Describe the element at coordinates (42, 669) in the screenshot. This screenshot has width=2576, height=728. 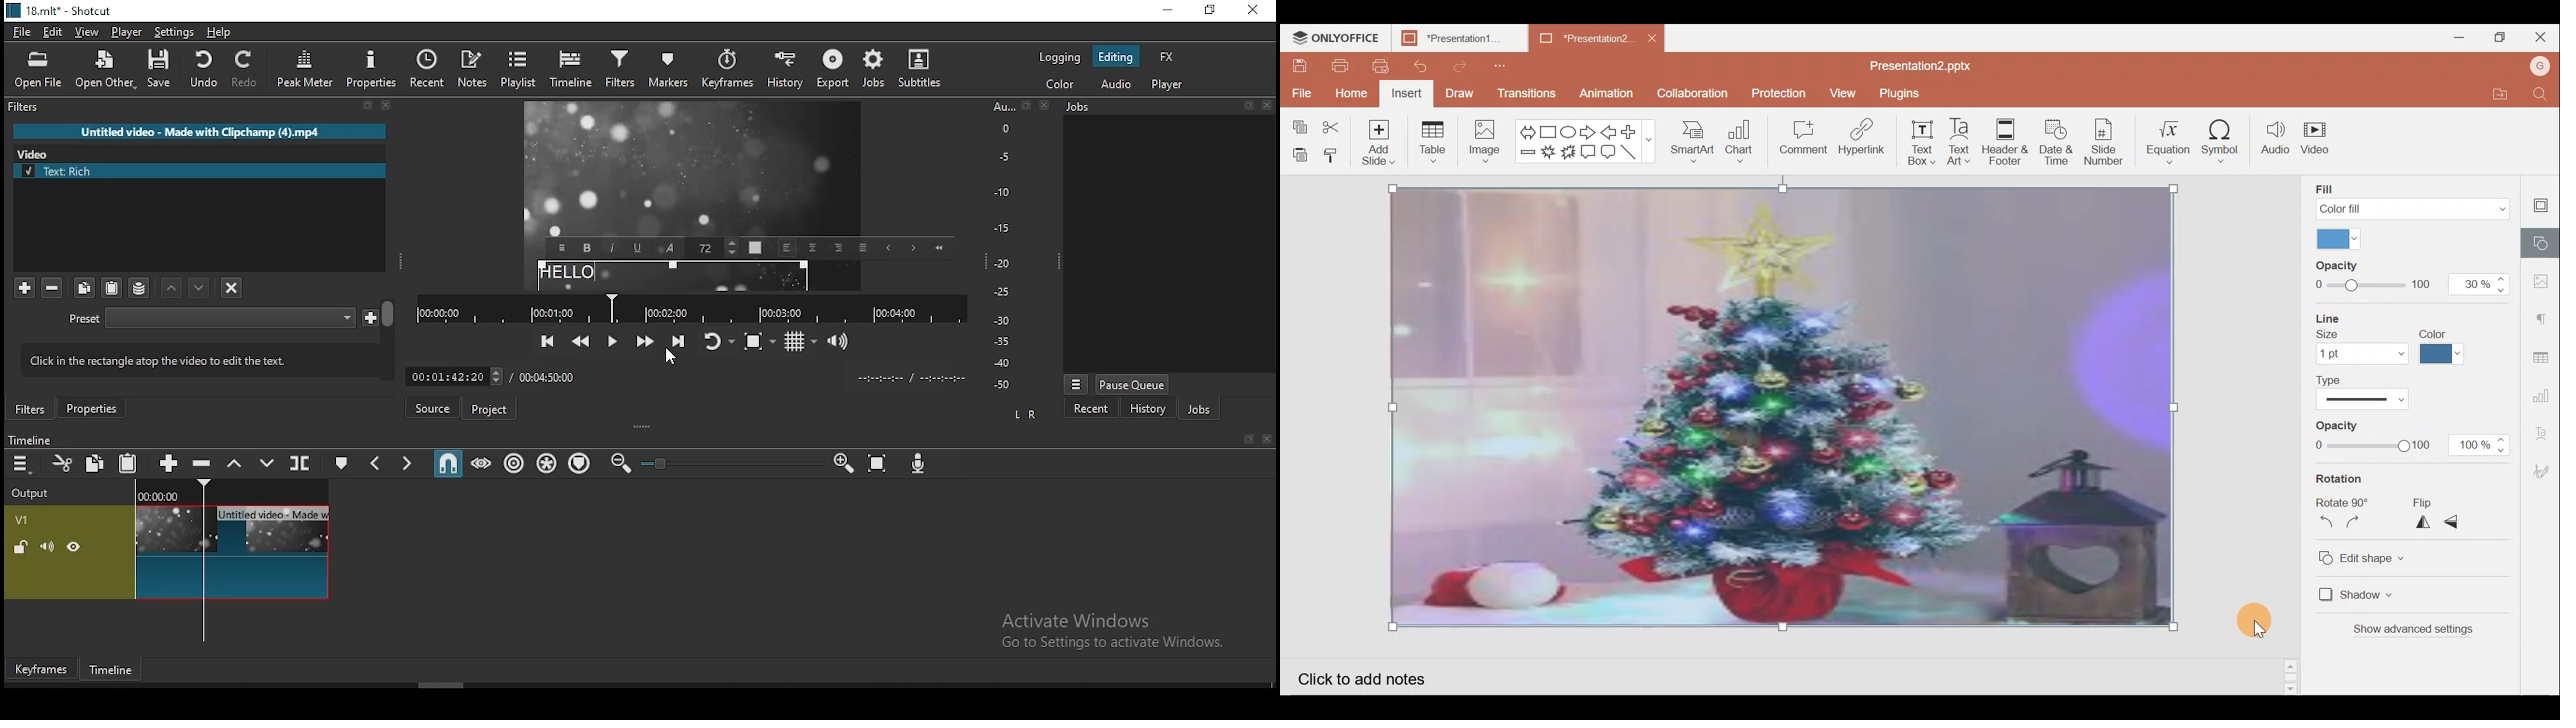
I see `keyframes` at that location.